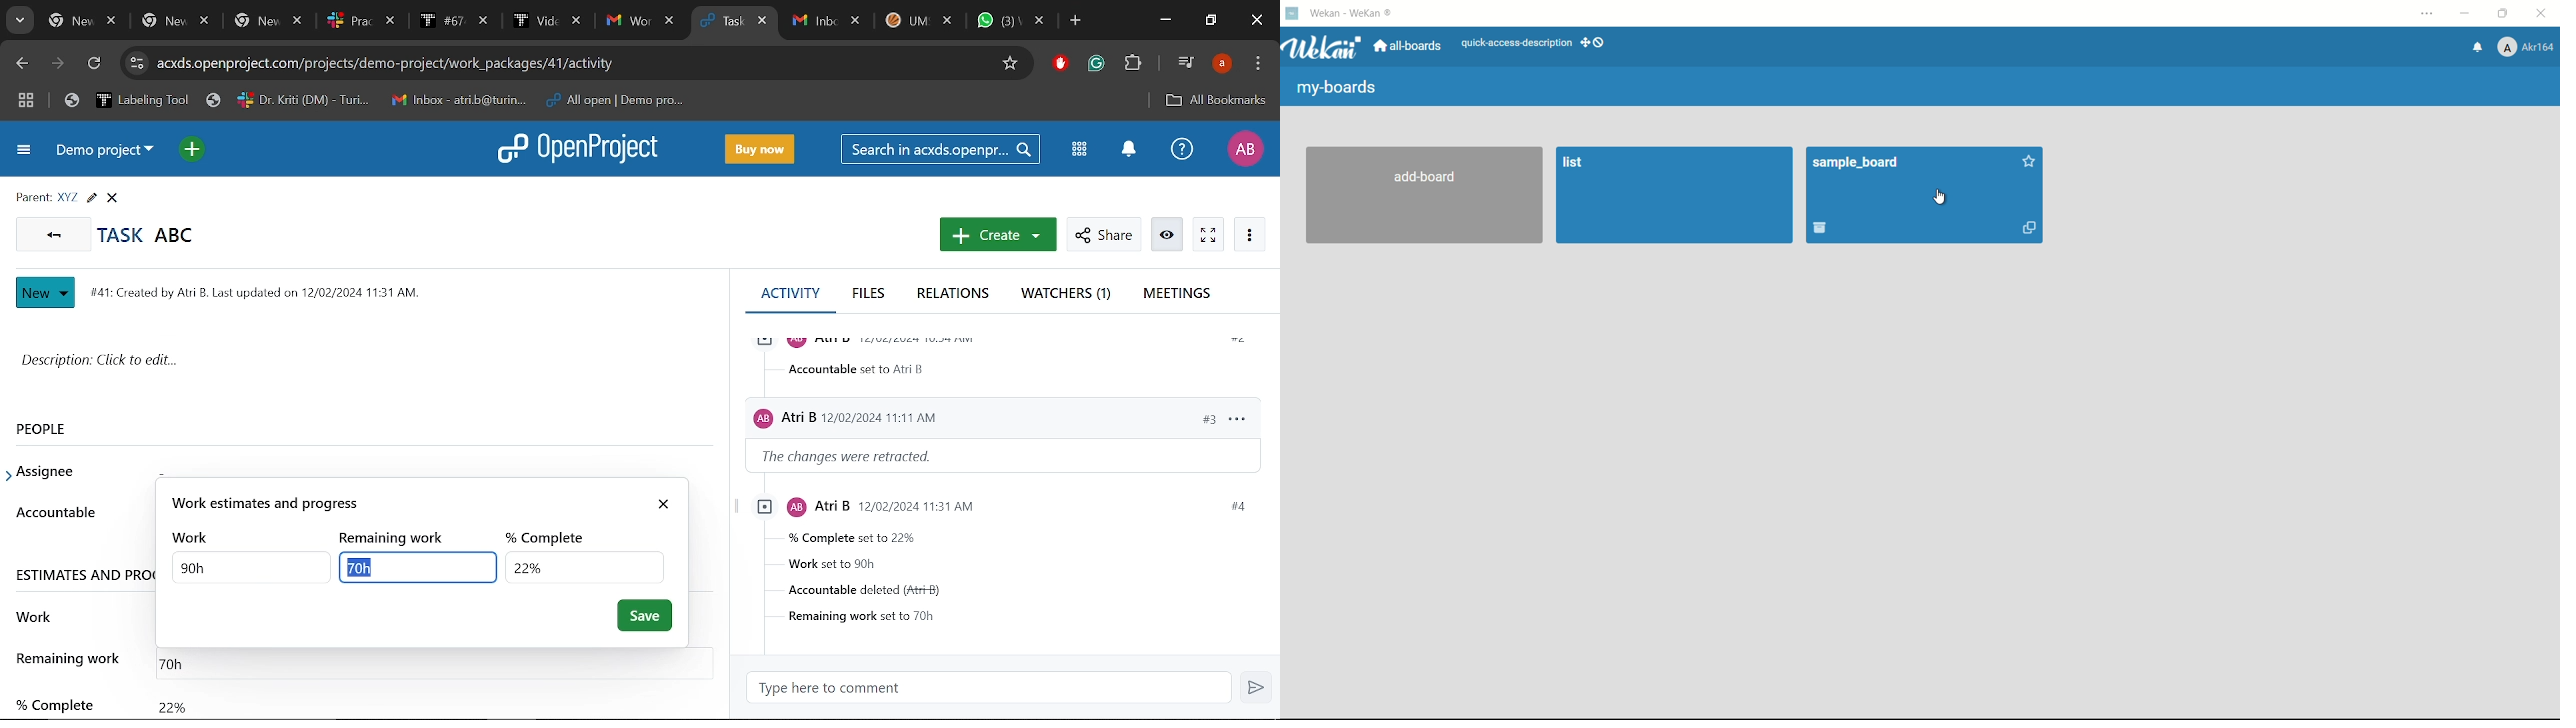  Describe the element at coordinates (71, 658) in the screenshot. I see `remaining work` at that location.